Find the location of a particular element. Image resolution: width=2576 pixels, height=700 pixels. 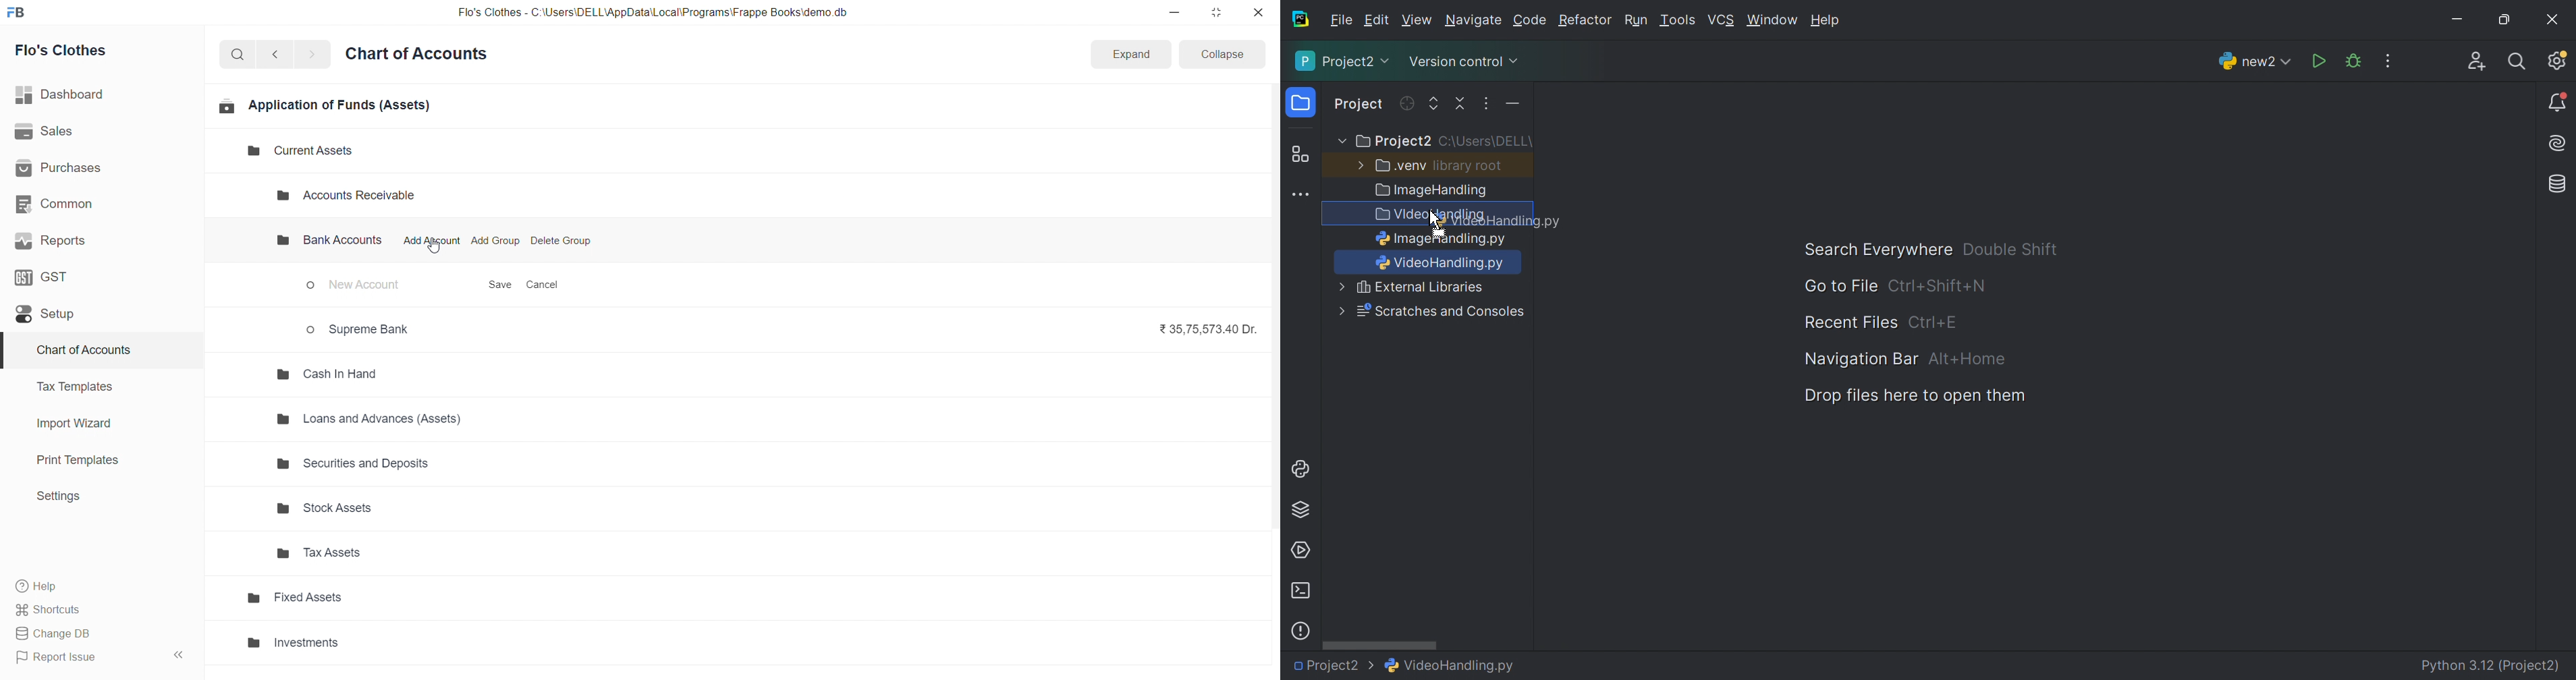

Tools is located at coordinates (1676, 20).